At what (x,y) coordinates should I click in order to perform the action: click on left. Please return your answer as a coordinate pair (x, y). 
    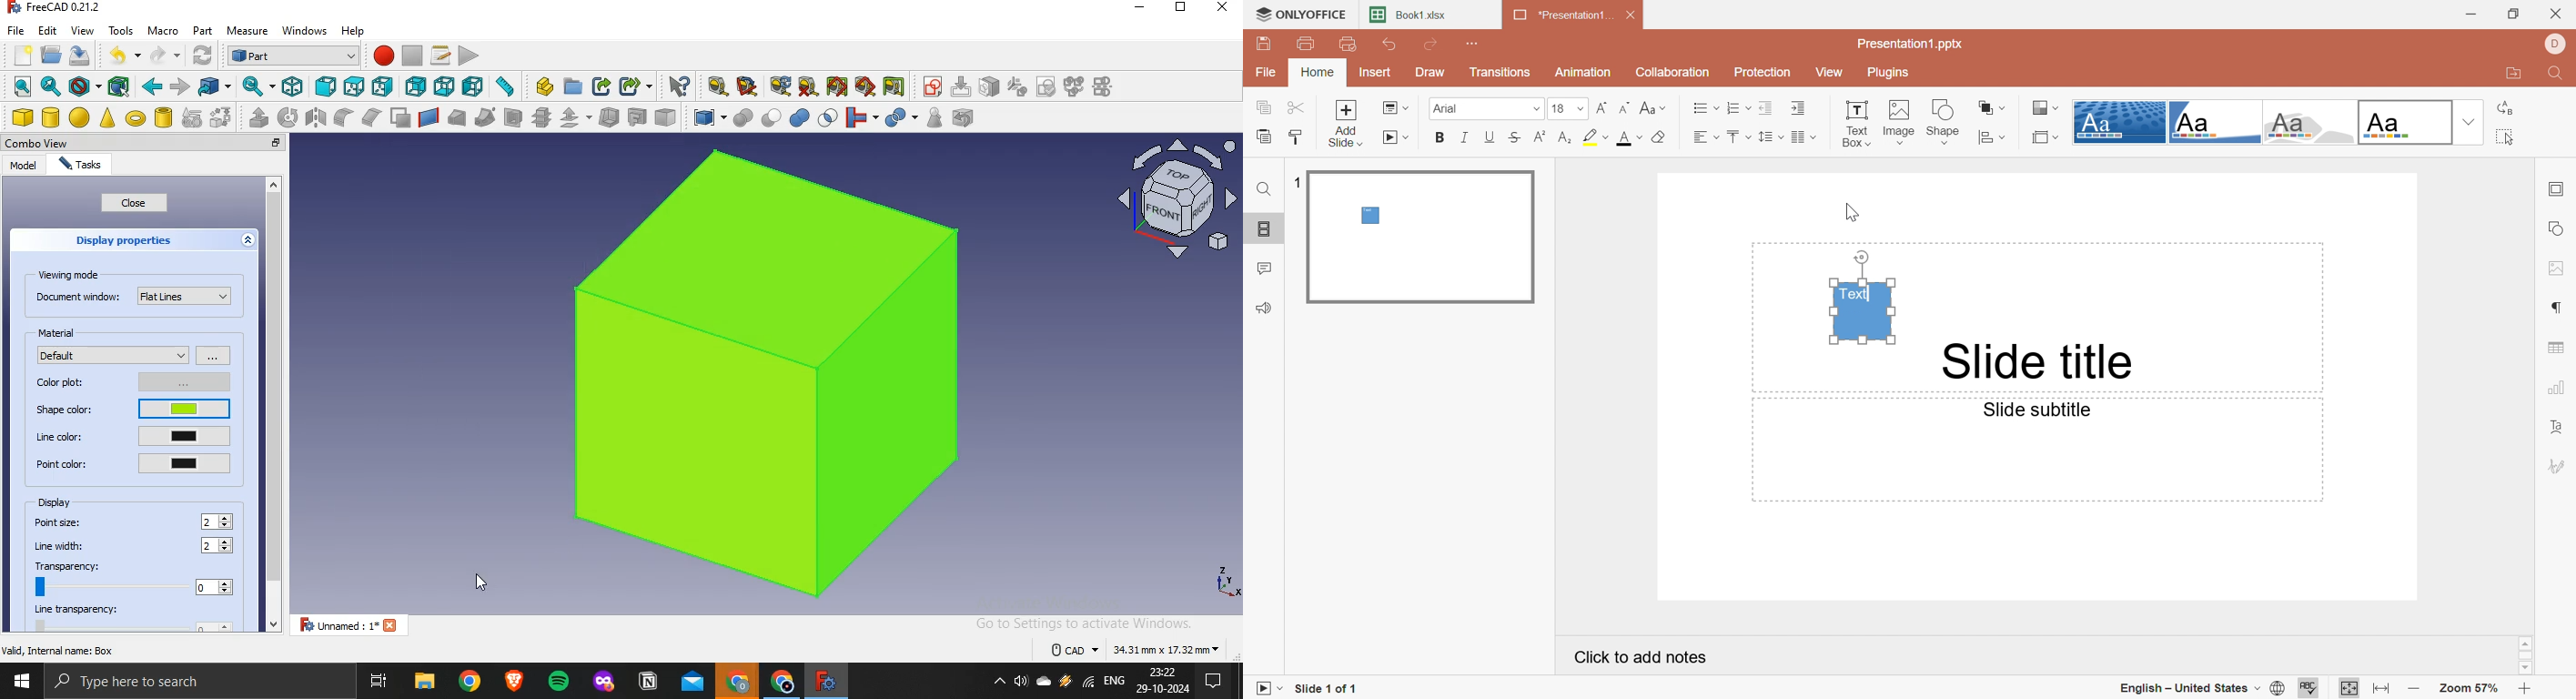
    Looking at the image, I should click on (473, 86).